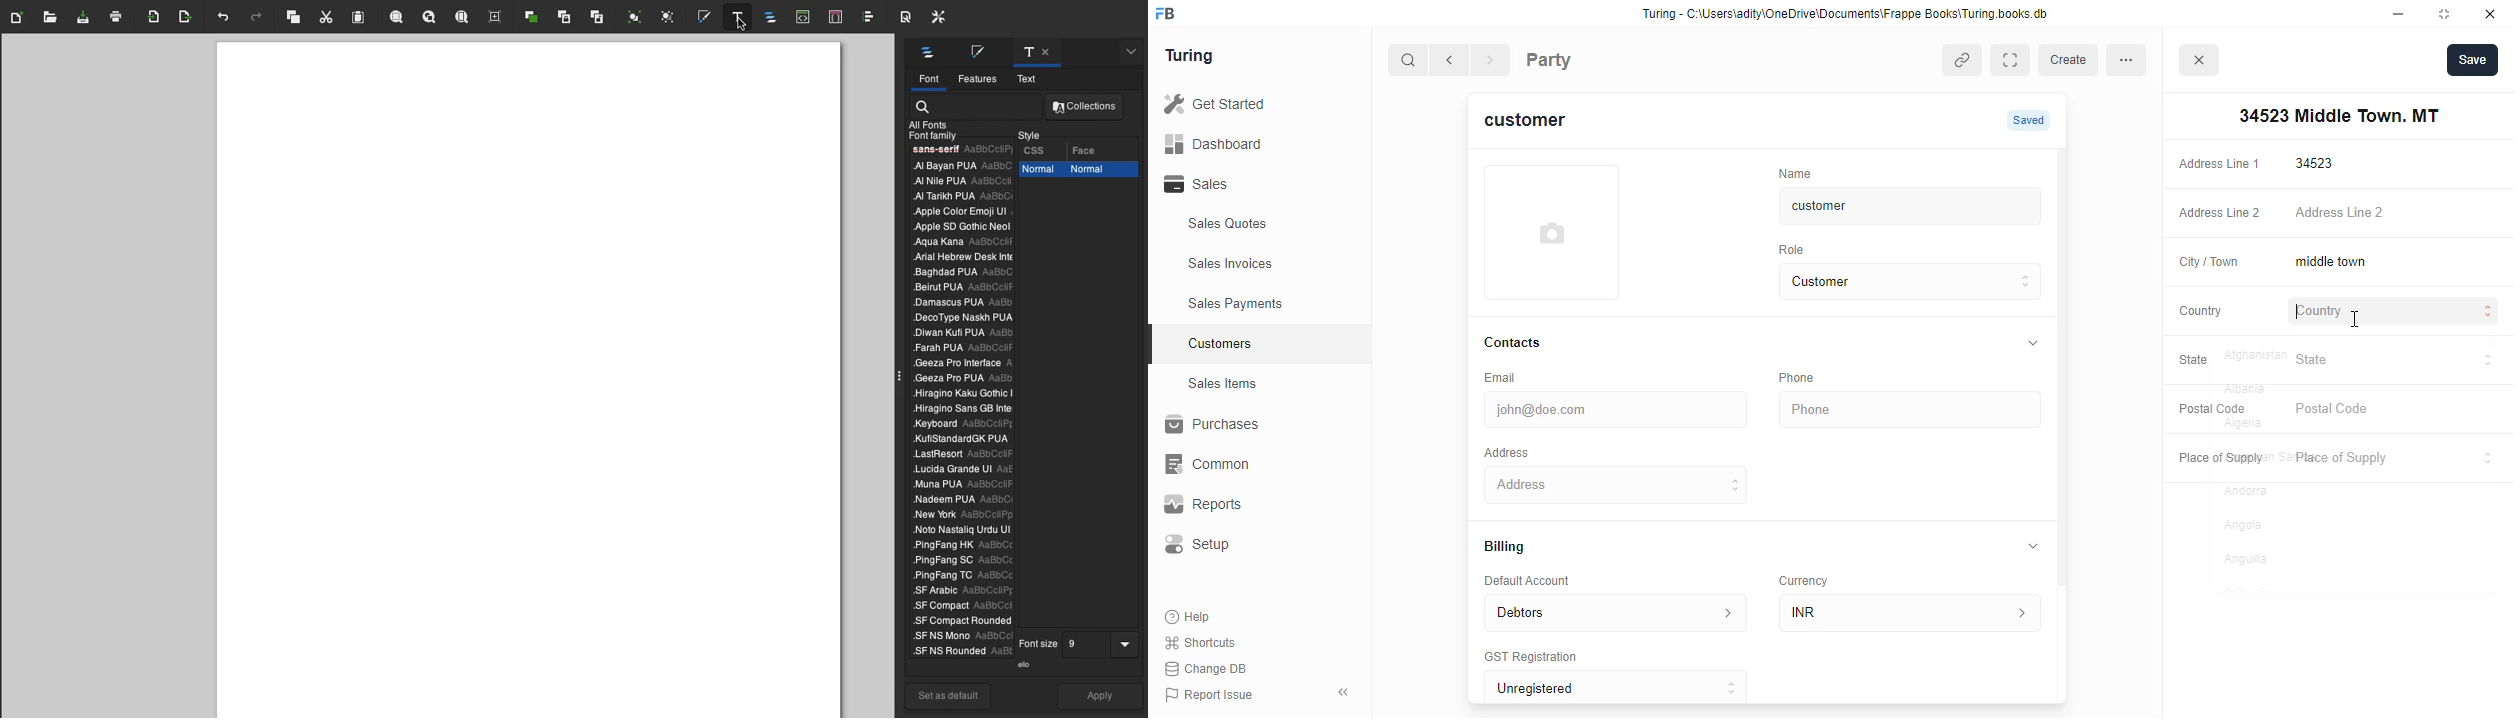  What do you see at coordinates (496, 18) in the screenshot?
I see `Zoom center page` at bounding box center [496, 18].